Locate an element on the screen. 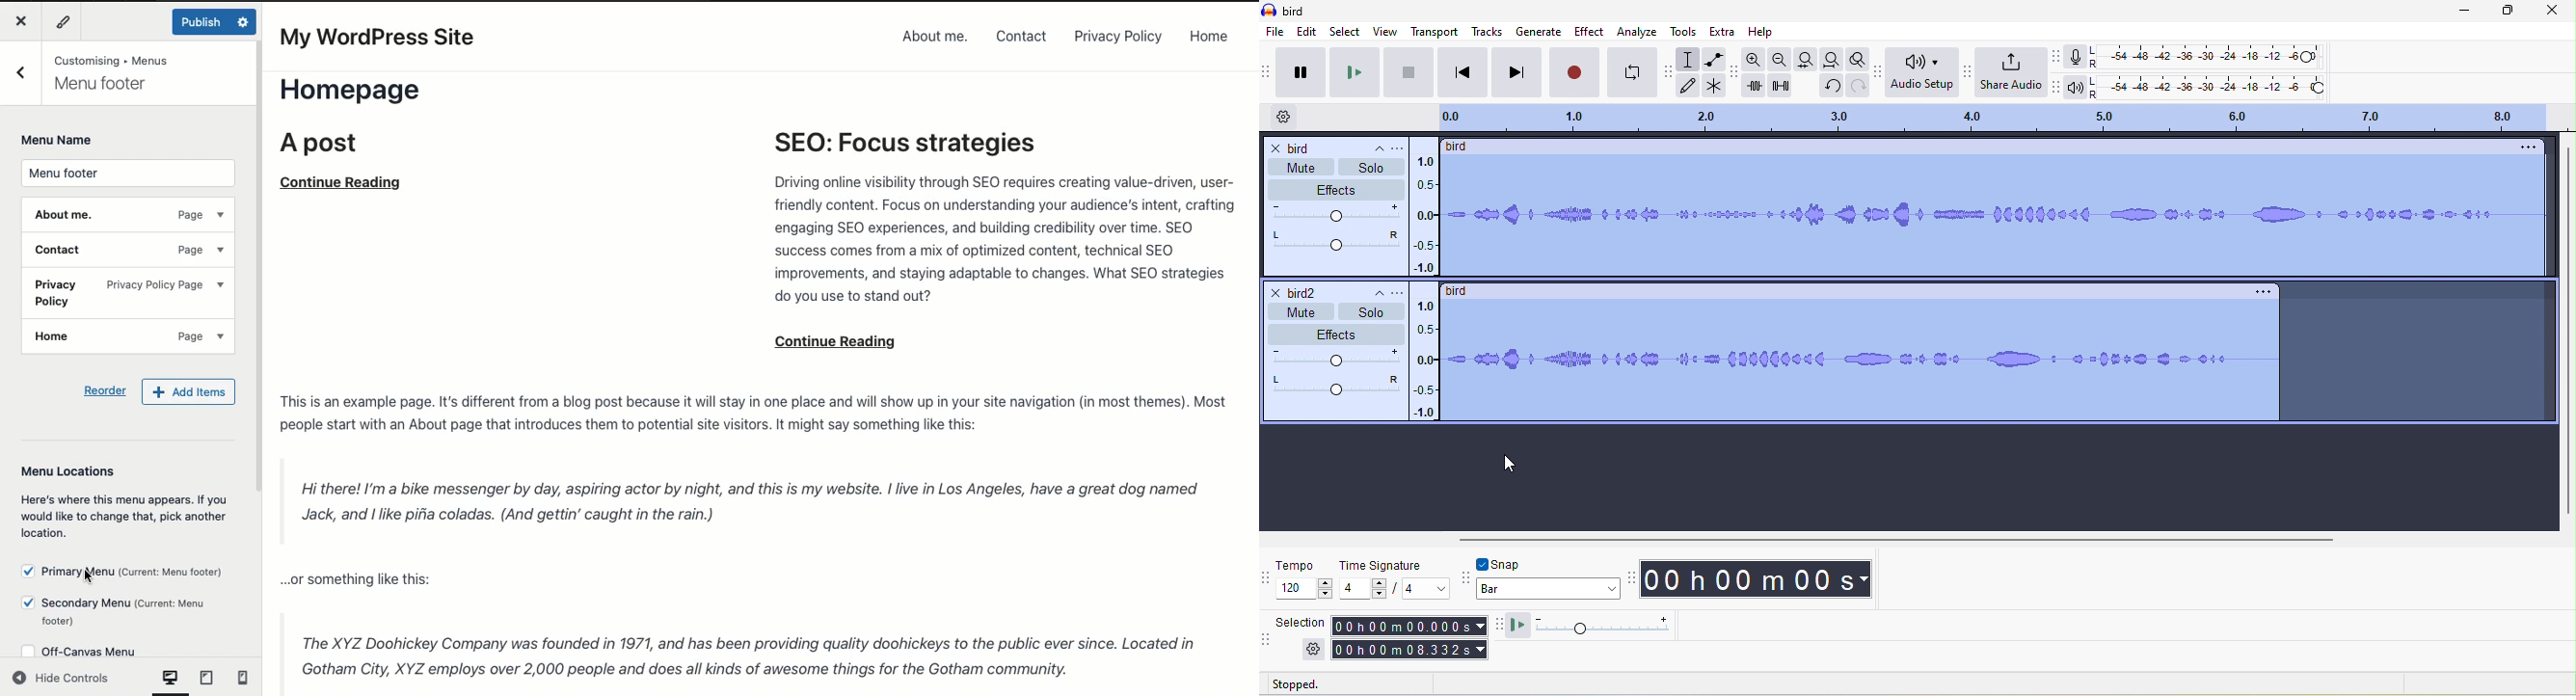  analyze is located at coordinates (1636, 30).